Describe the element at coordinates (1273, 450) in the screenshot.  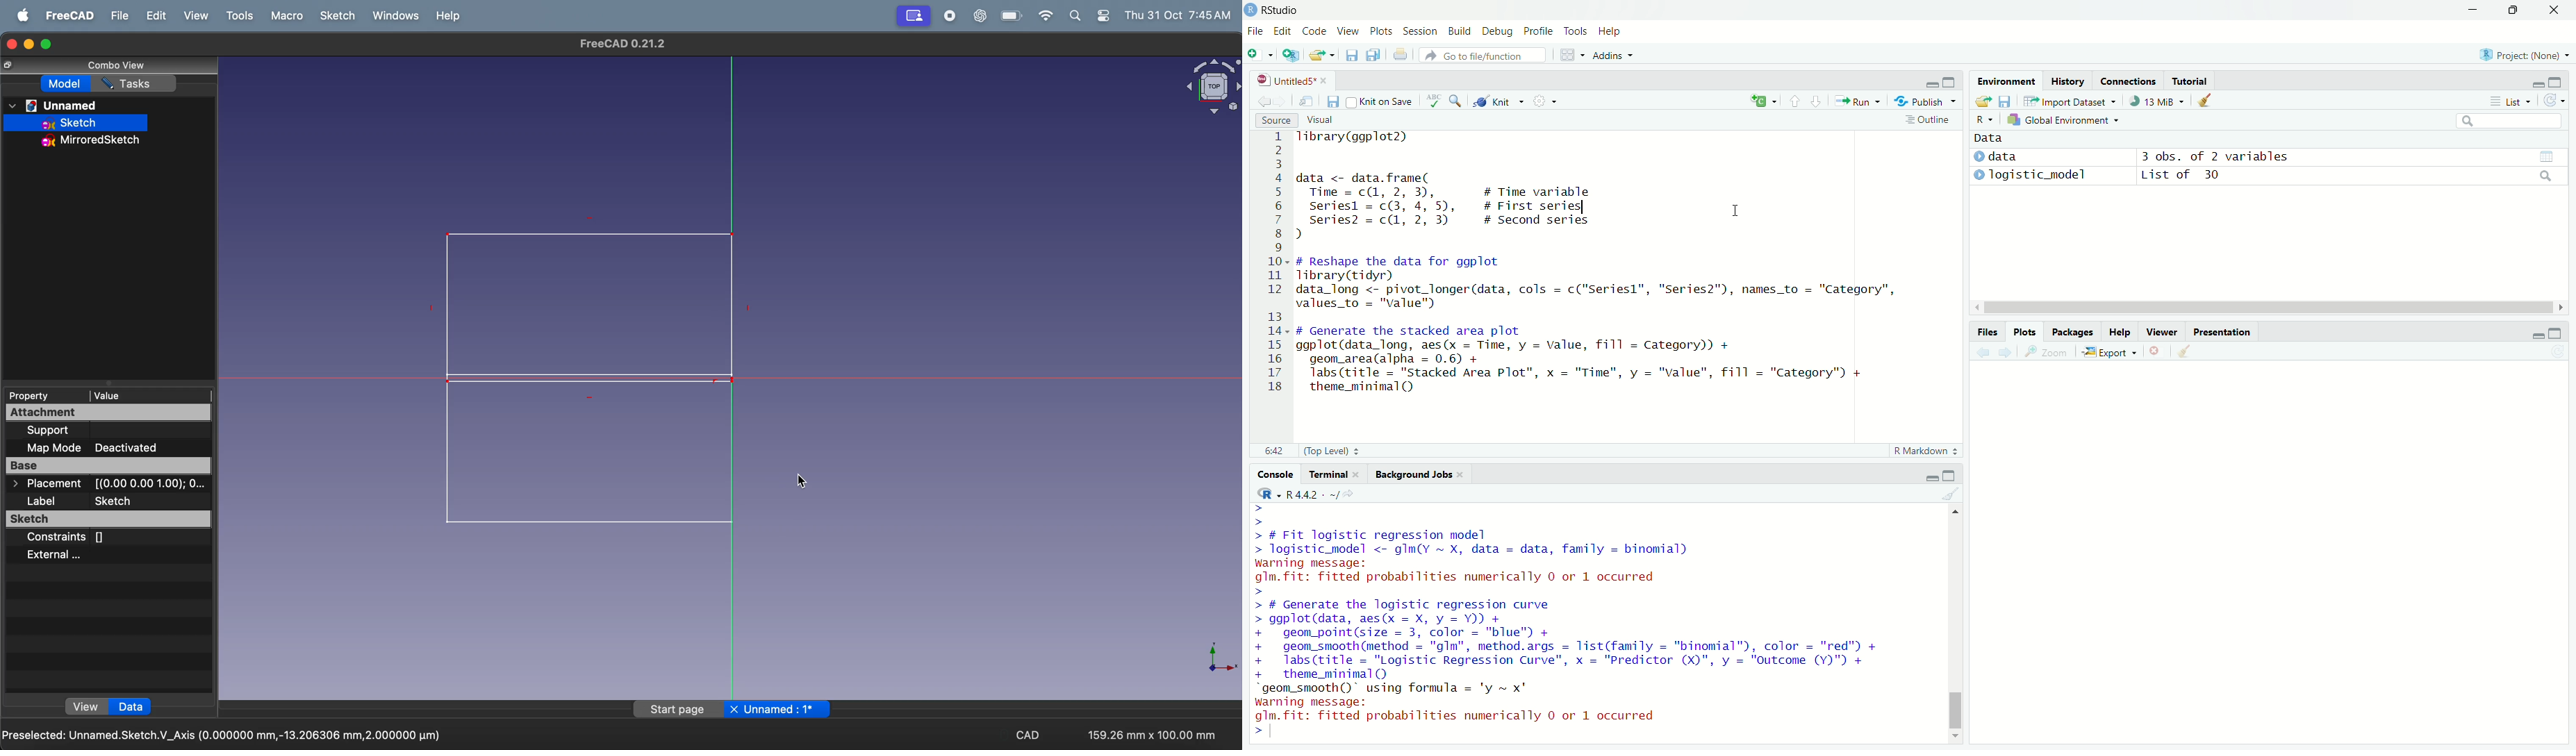
I see `6:42` at that location.